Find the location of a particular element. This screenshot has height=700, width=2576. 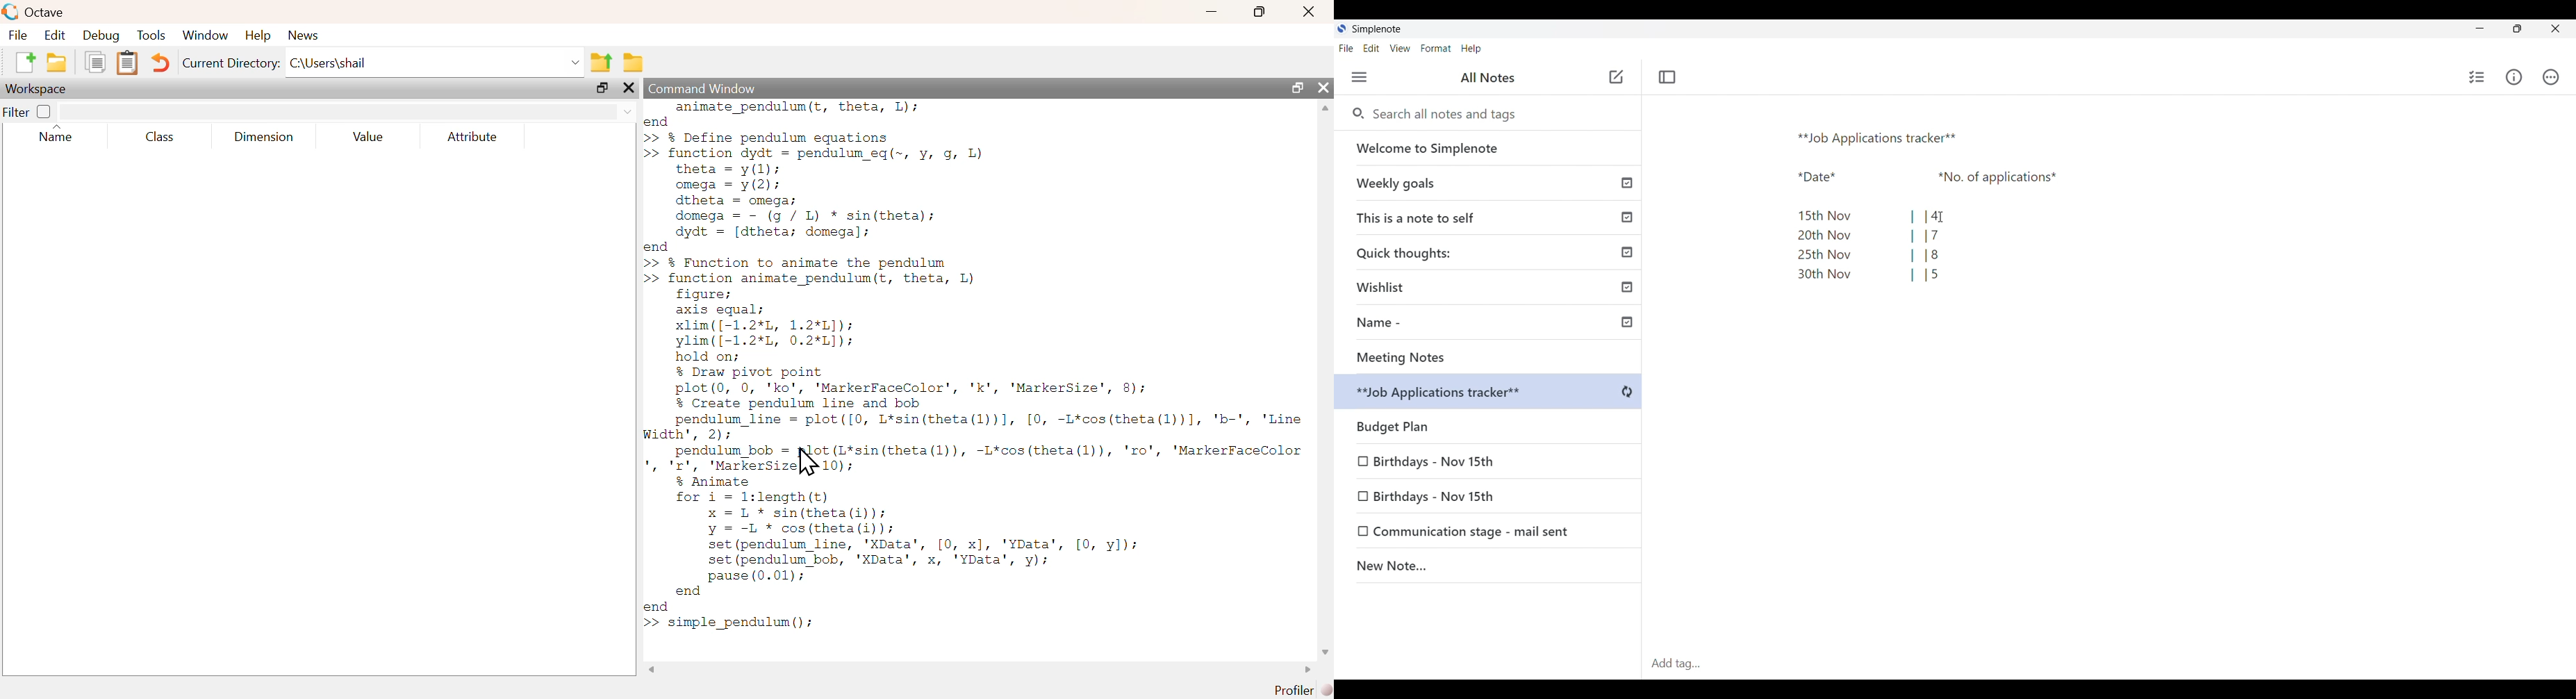

Search all notes and tags is located at coordinates (1449, 114).